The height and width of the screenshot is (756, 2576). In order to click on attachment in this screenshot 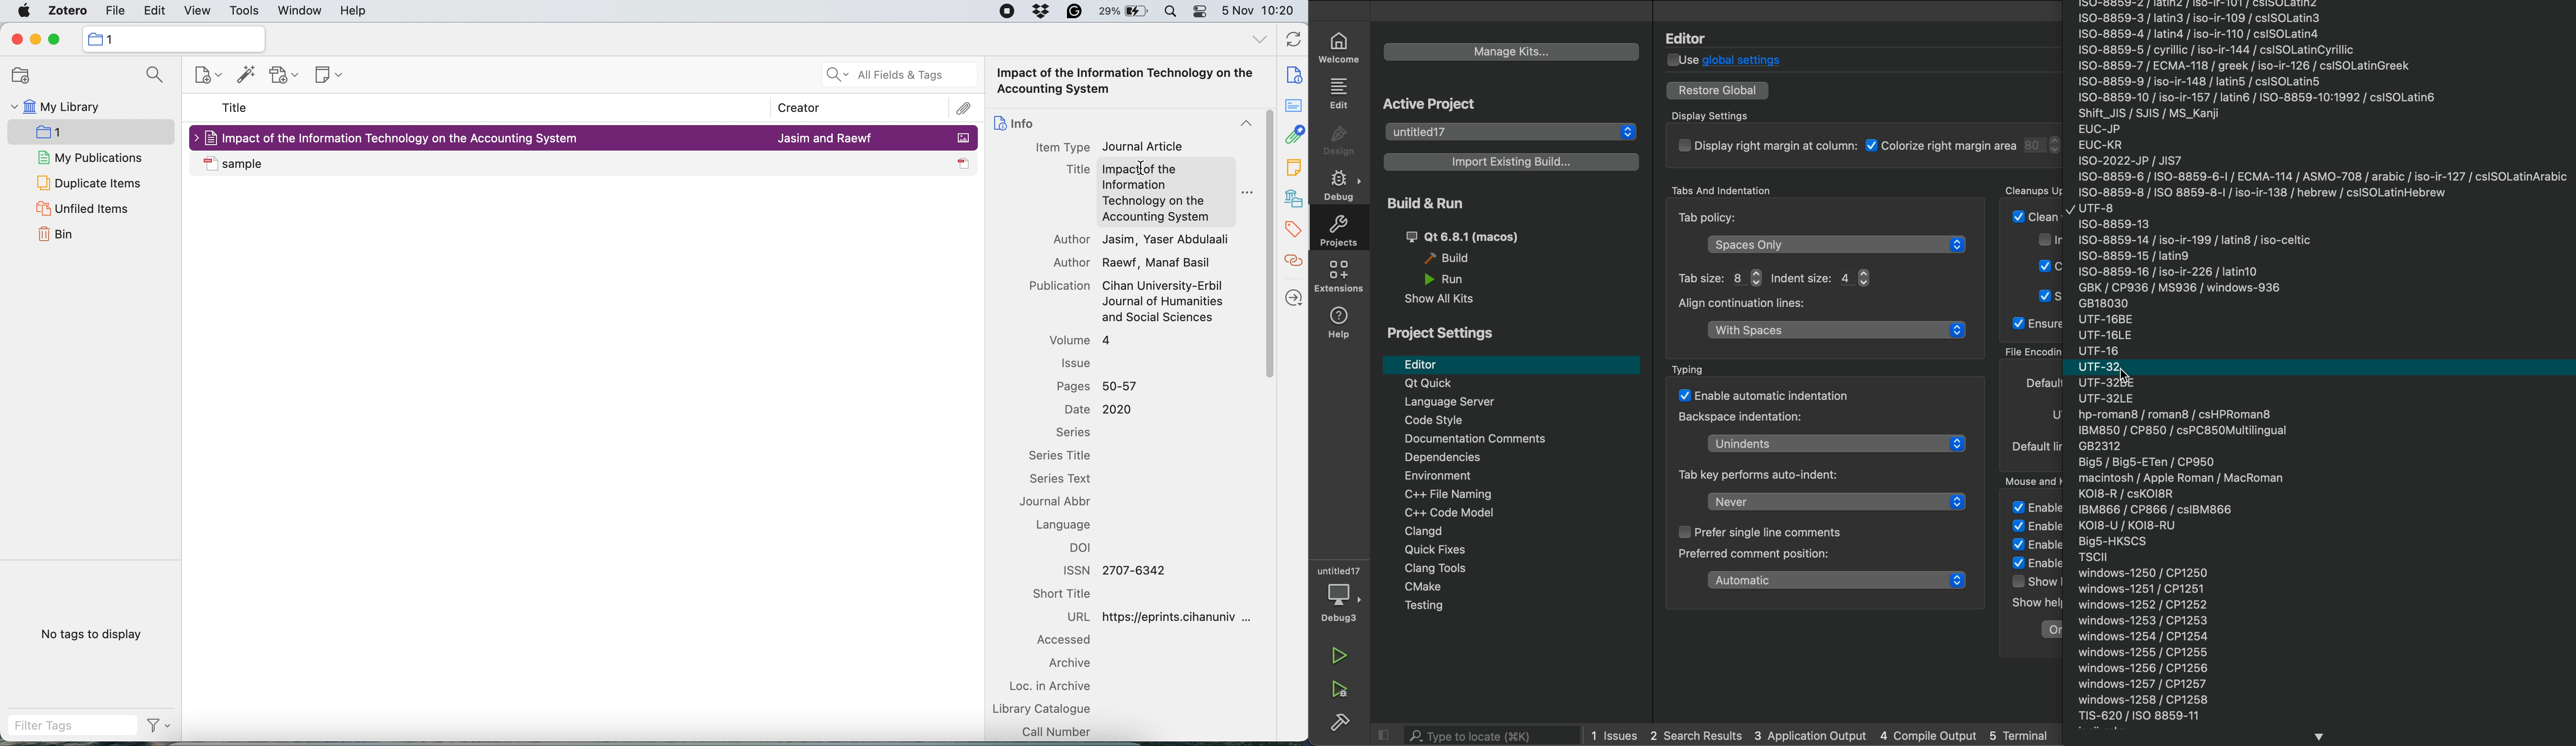, I will do `click(1293, 136)`.